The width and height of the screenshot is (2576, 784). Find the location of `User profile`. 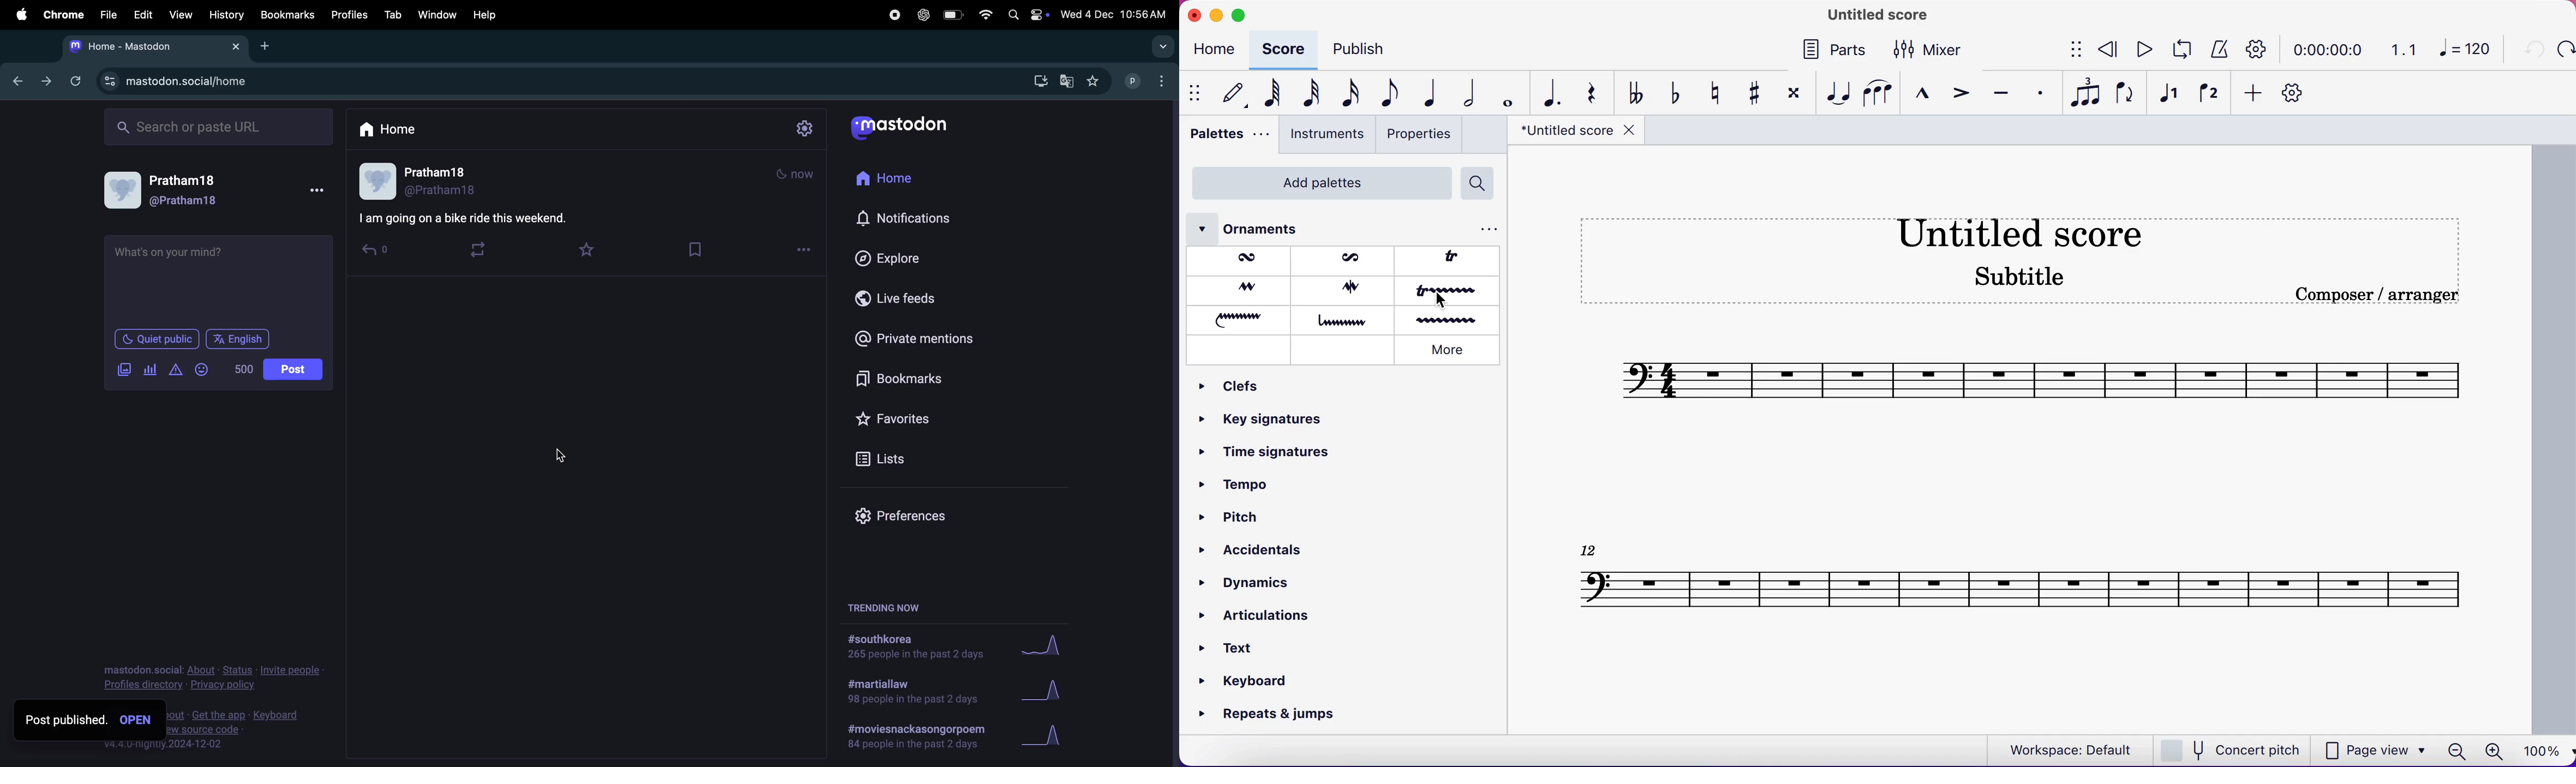

User profile is located at coordinates (173, 191).